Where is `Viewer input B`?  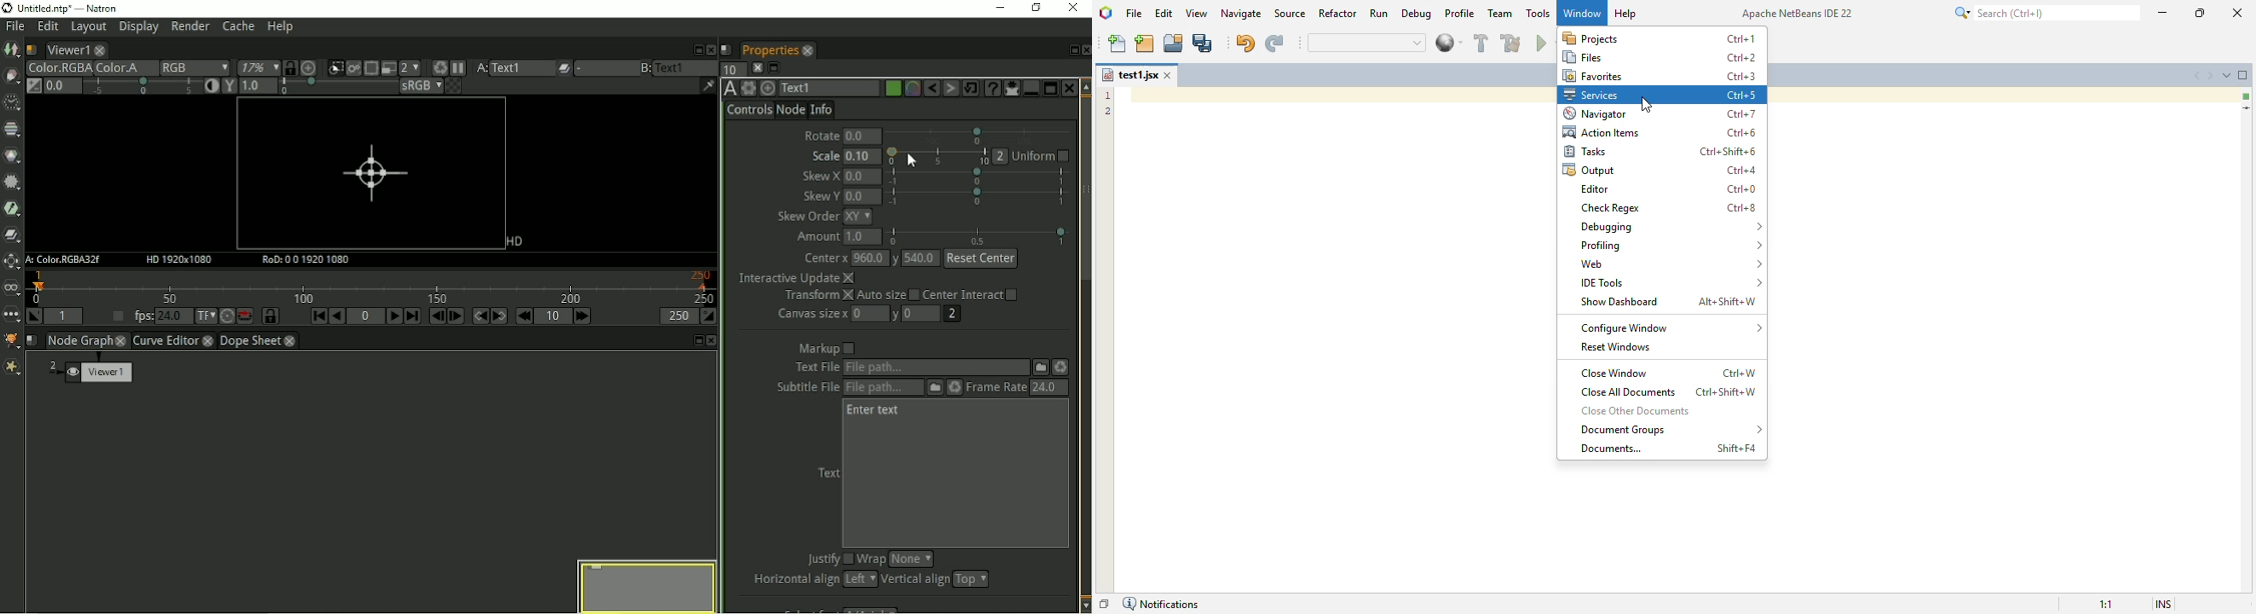 Viewer input B is located at coordinates (664, 68).